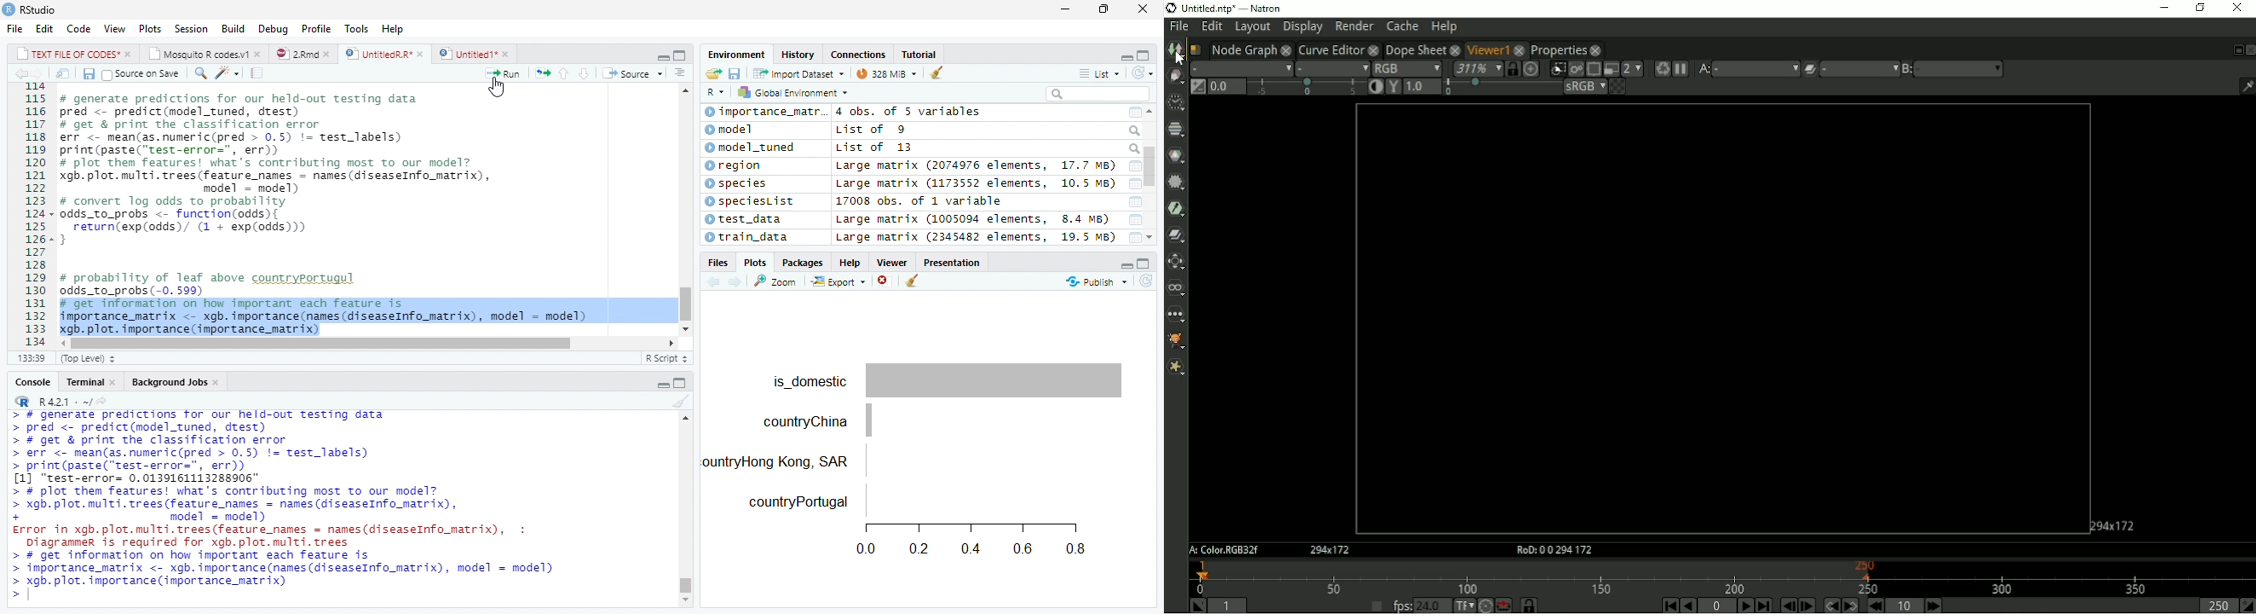 This screenshot has width=2268, height=616. Describe the element at coordinates (632, 72) in the screenshot. I see `Source` at that location.